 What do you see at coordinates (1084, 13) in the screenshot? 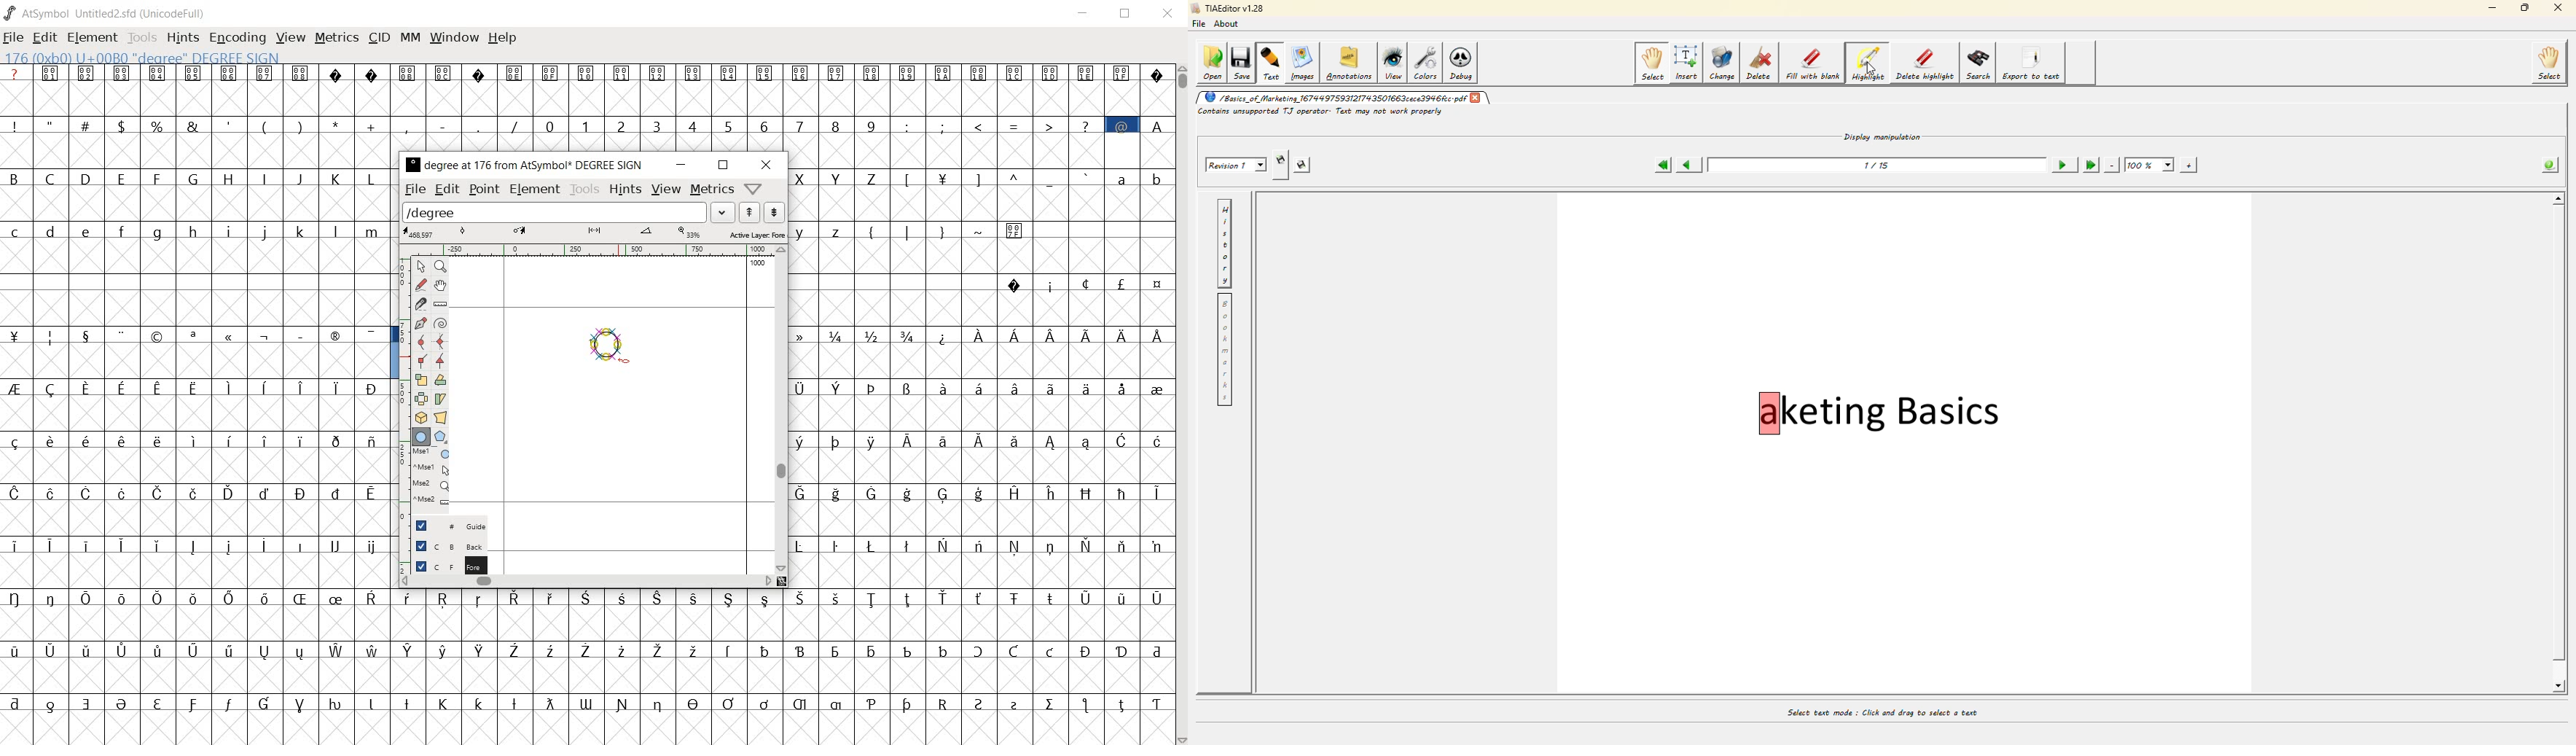
I see `minimize` at bounding box center [1084, 13].